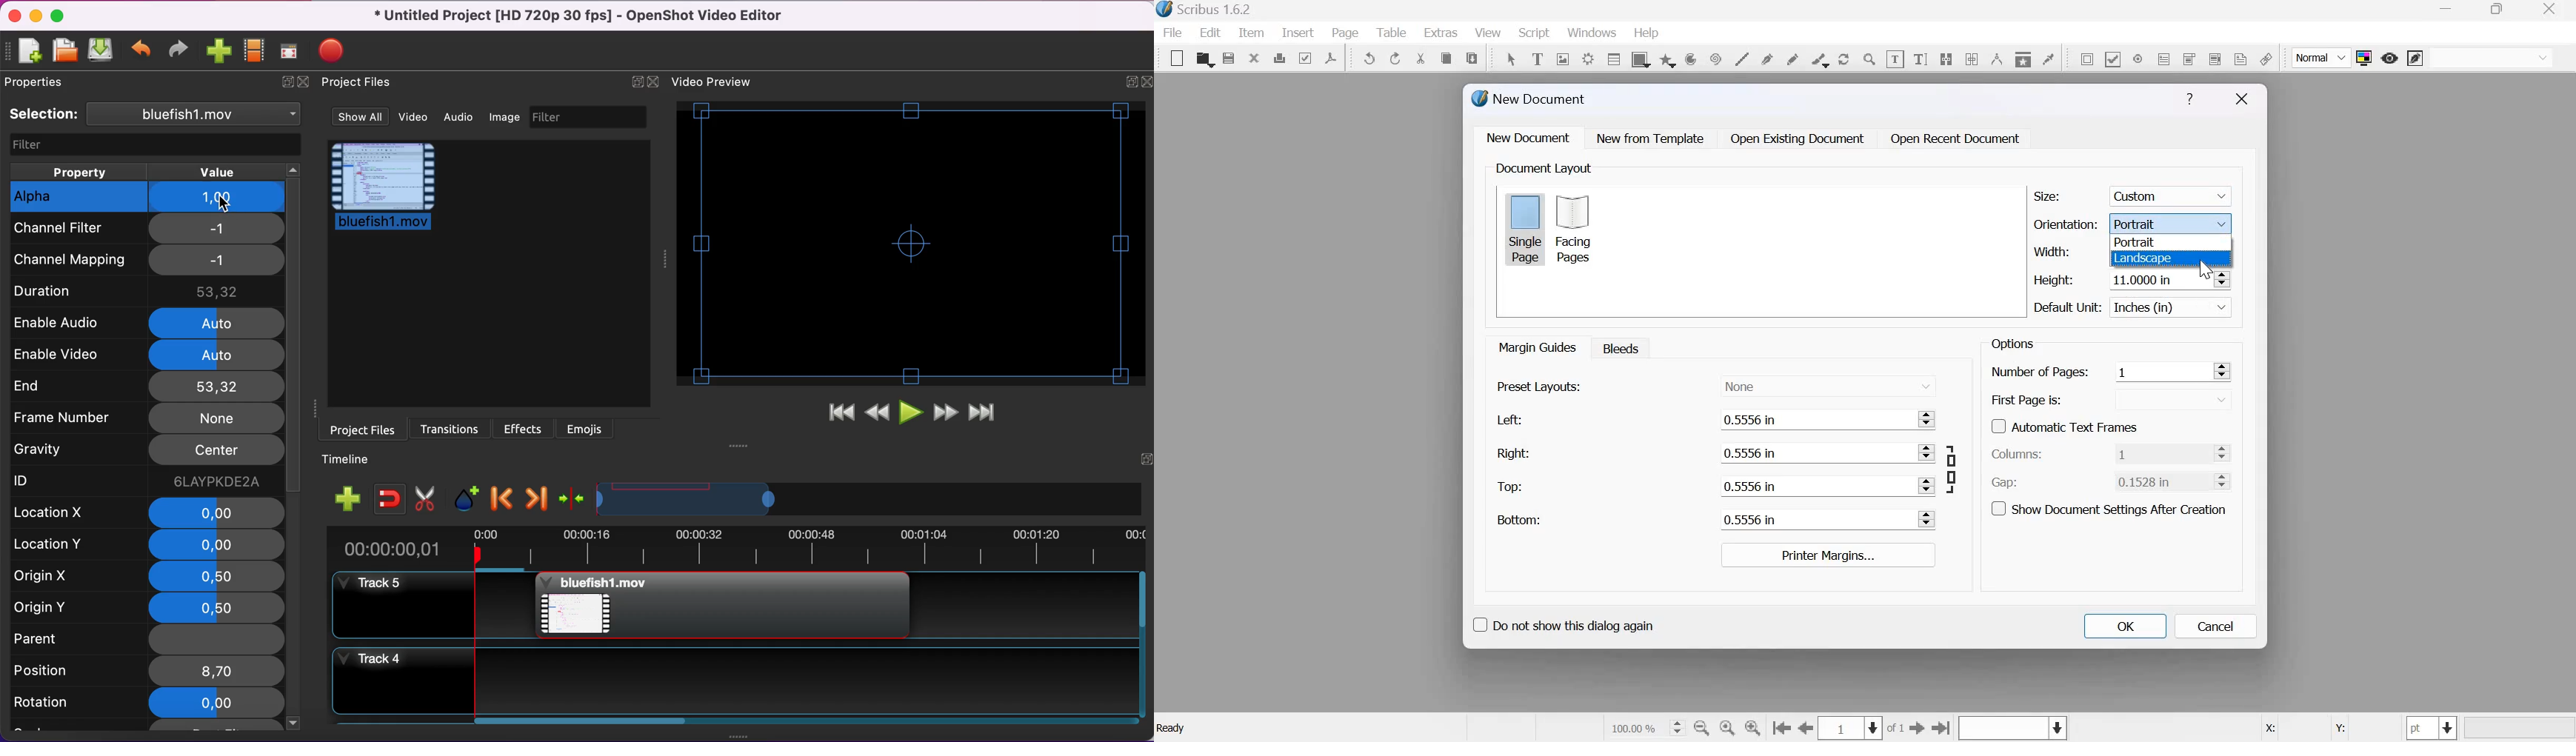  I want to click on Save as PDF, so click(1332, 58).